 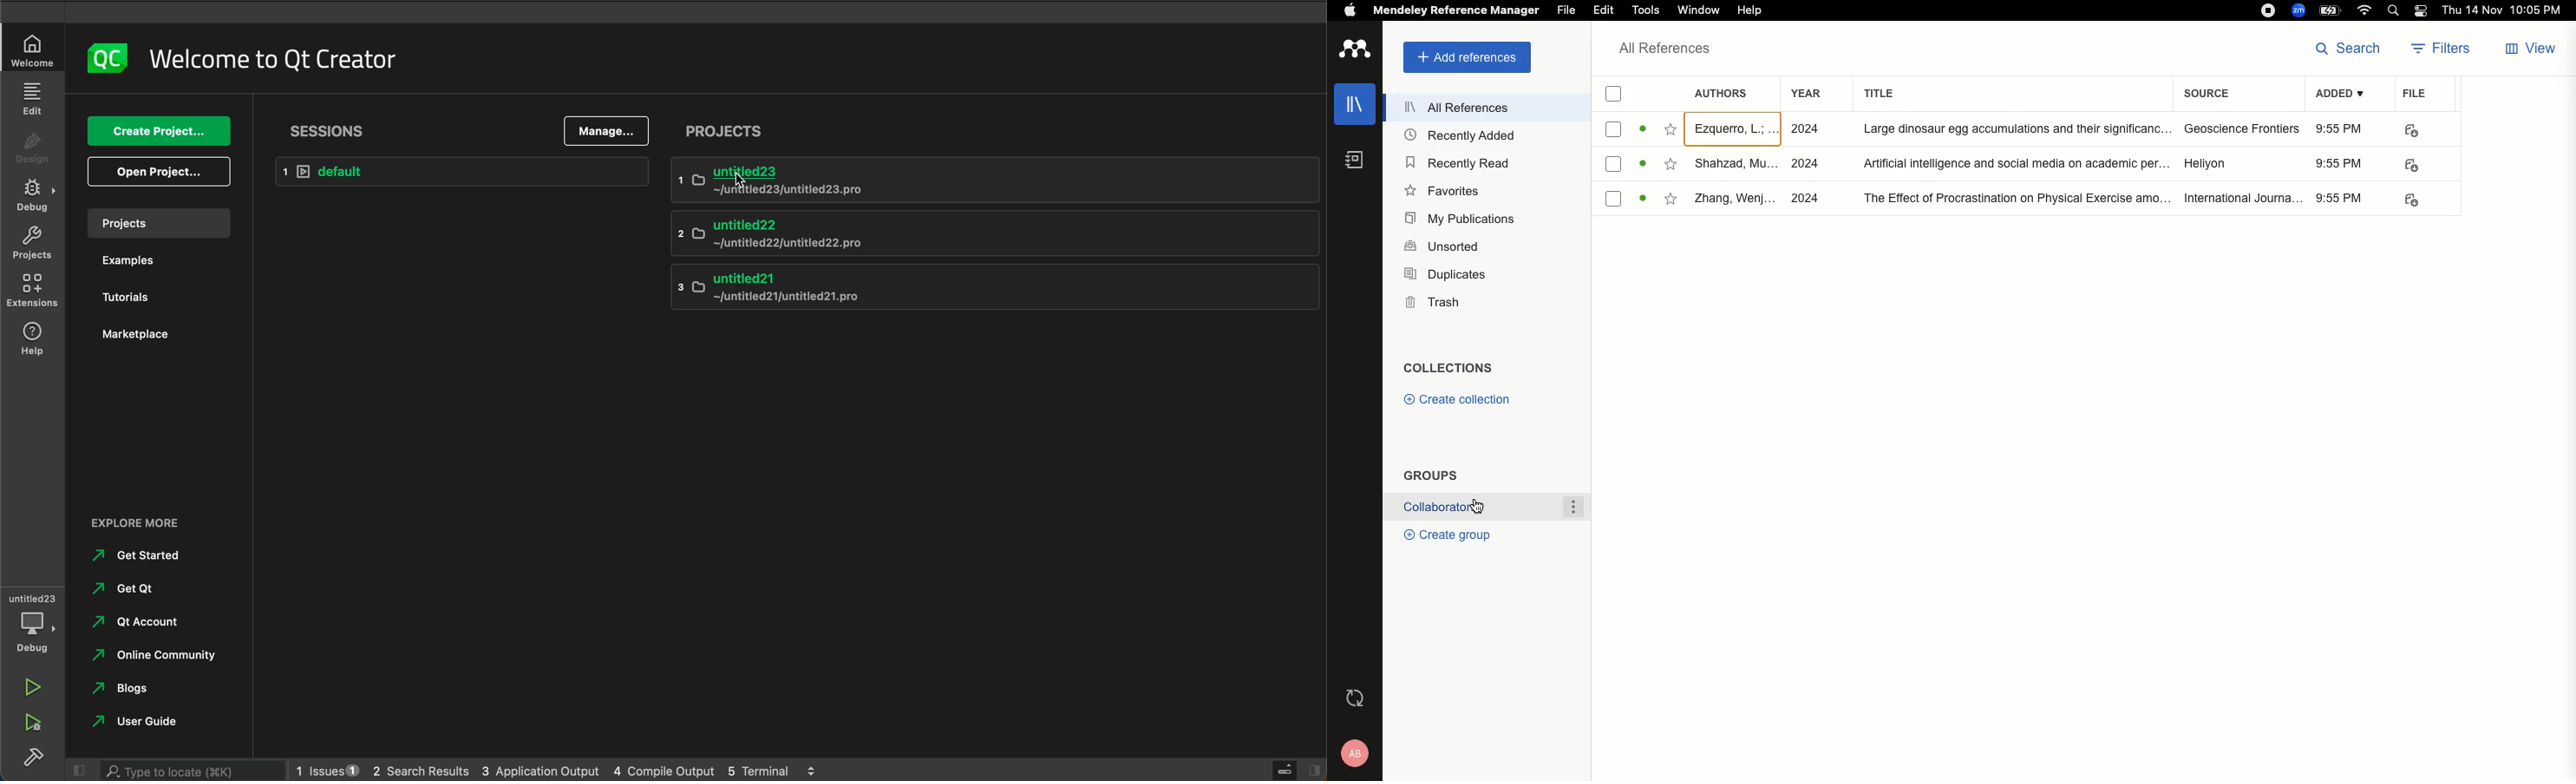 What do you see at coordinates (1814, 95) in the screenshot?
I see `Year` at bounding box center [1814, 95].